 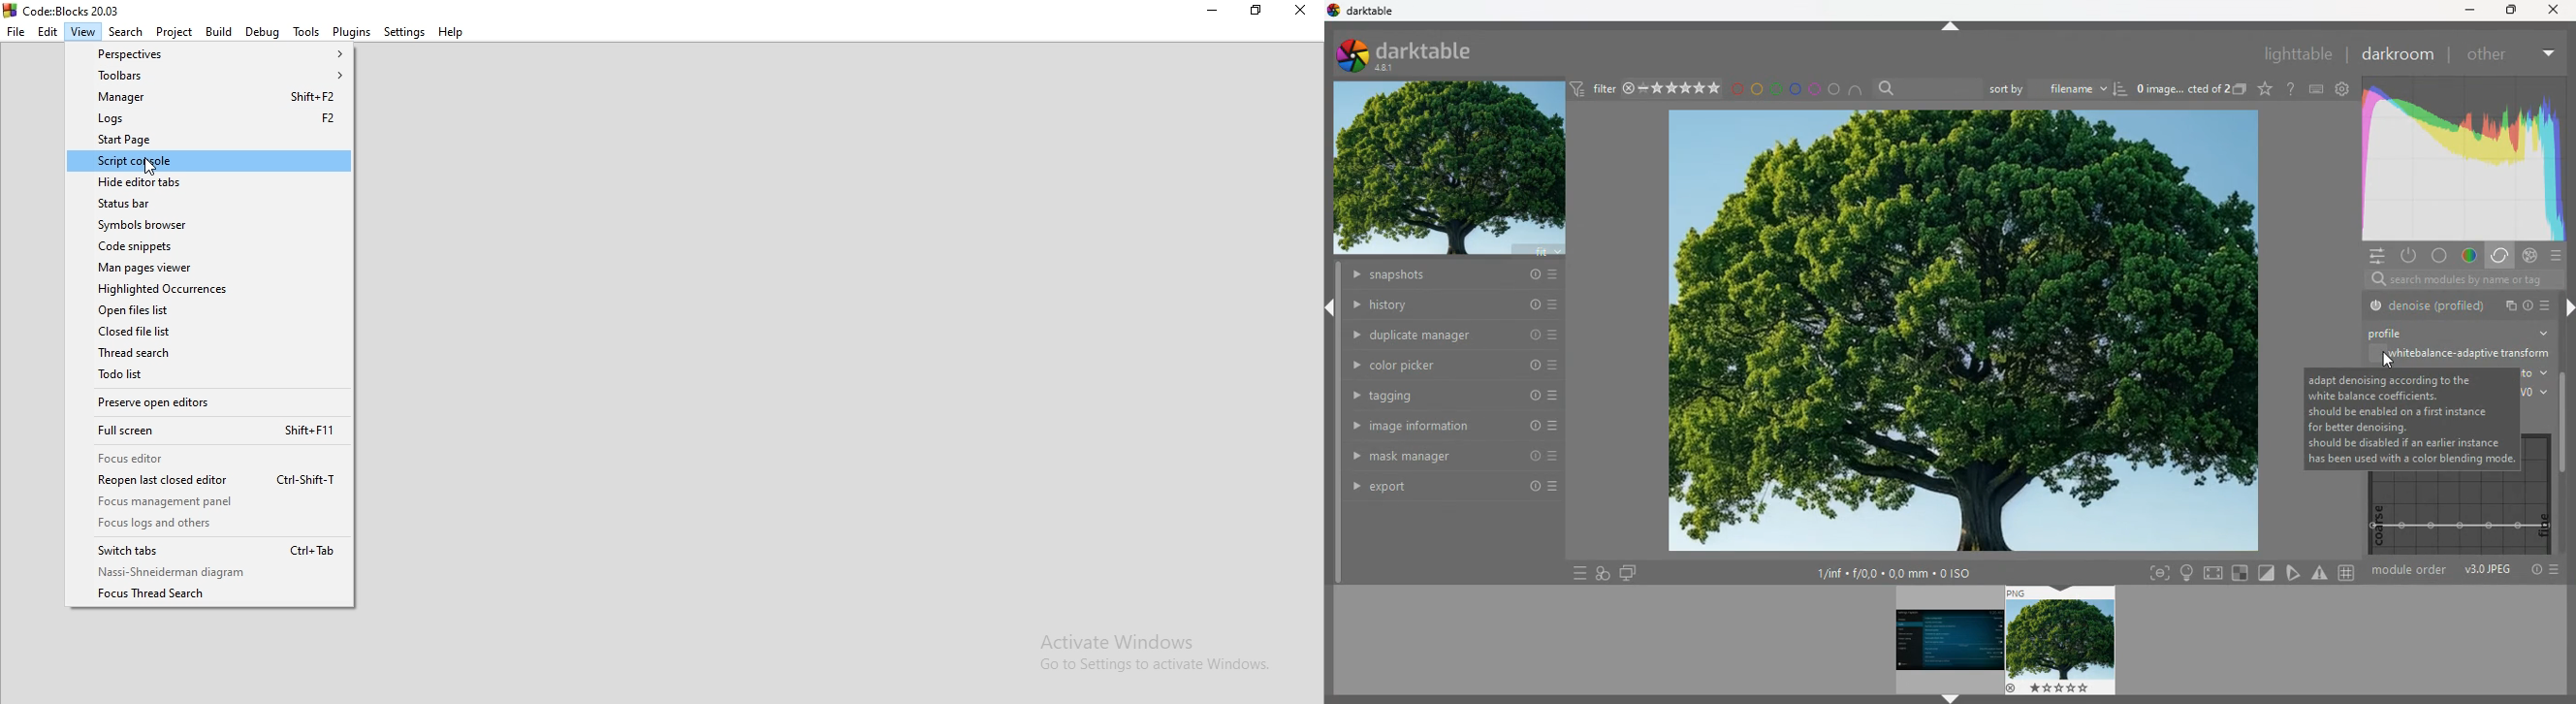 I want to click on frame, so click(x=2159, y=573).